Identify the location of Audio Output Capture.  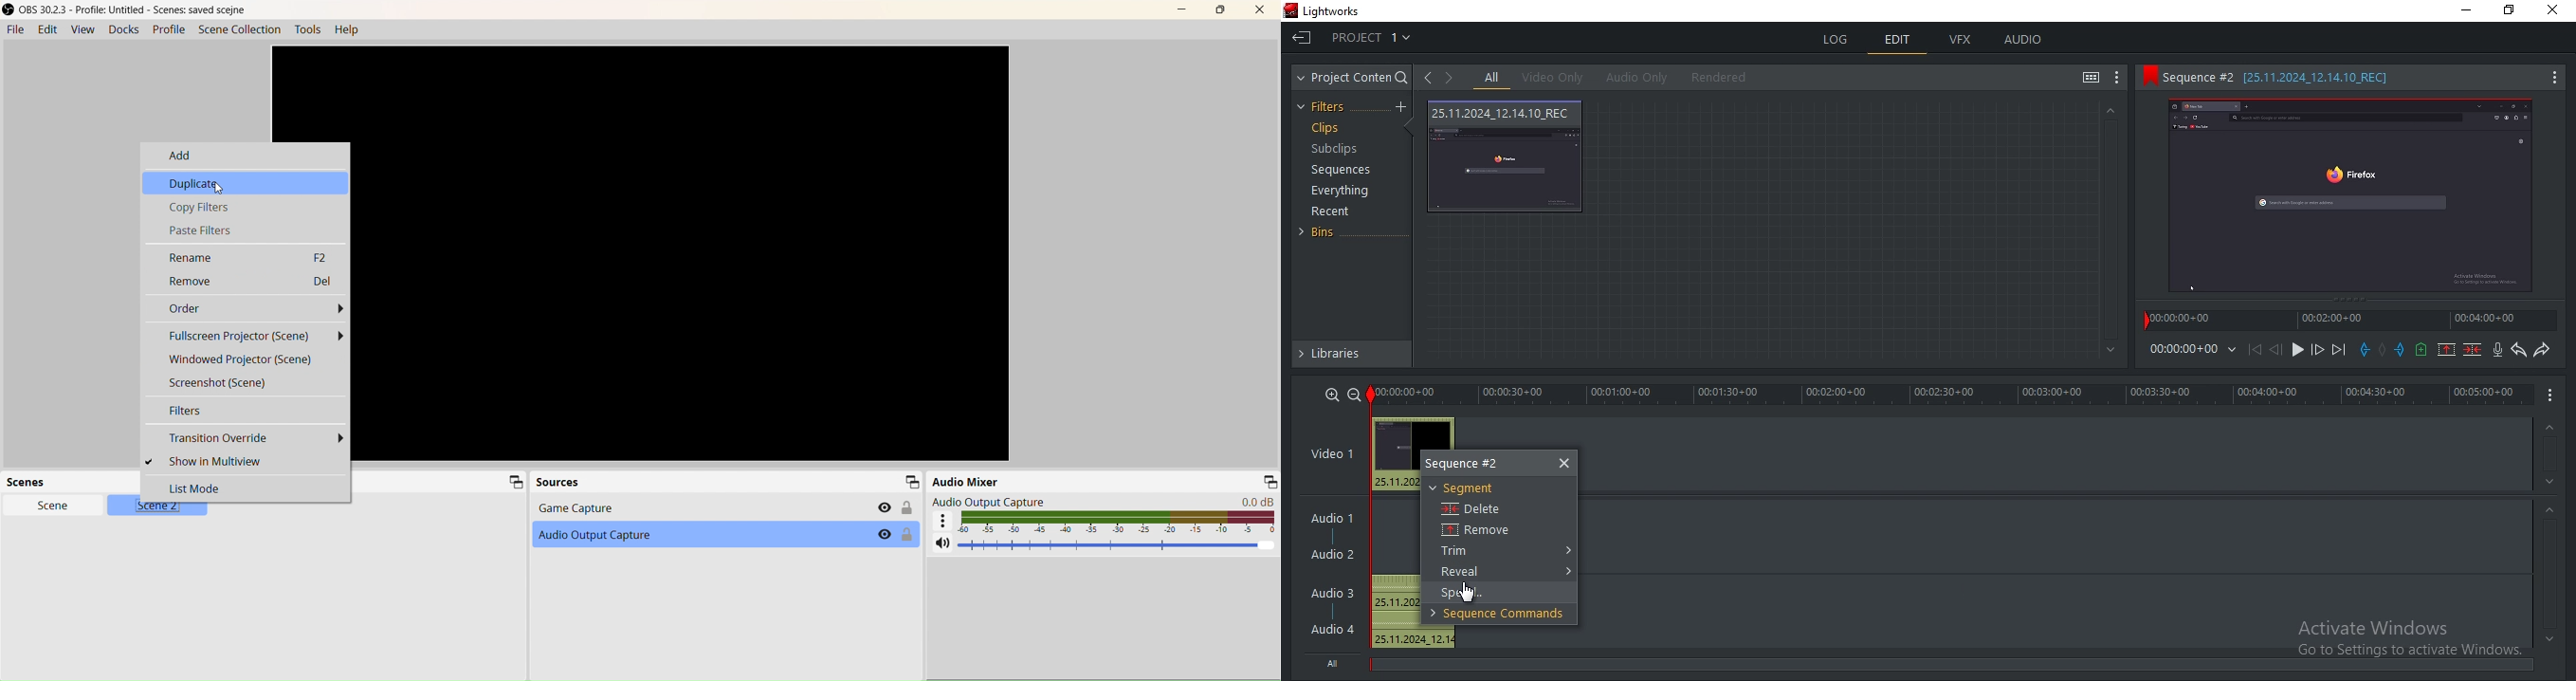
(725, 533).